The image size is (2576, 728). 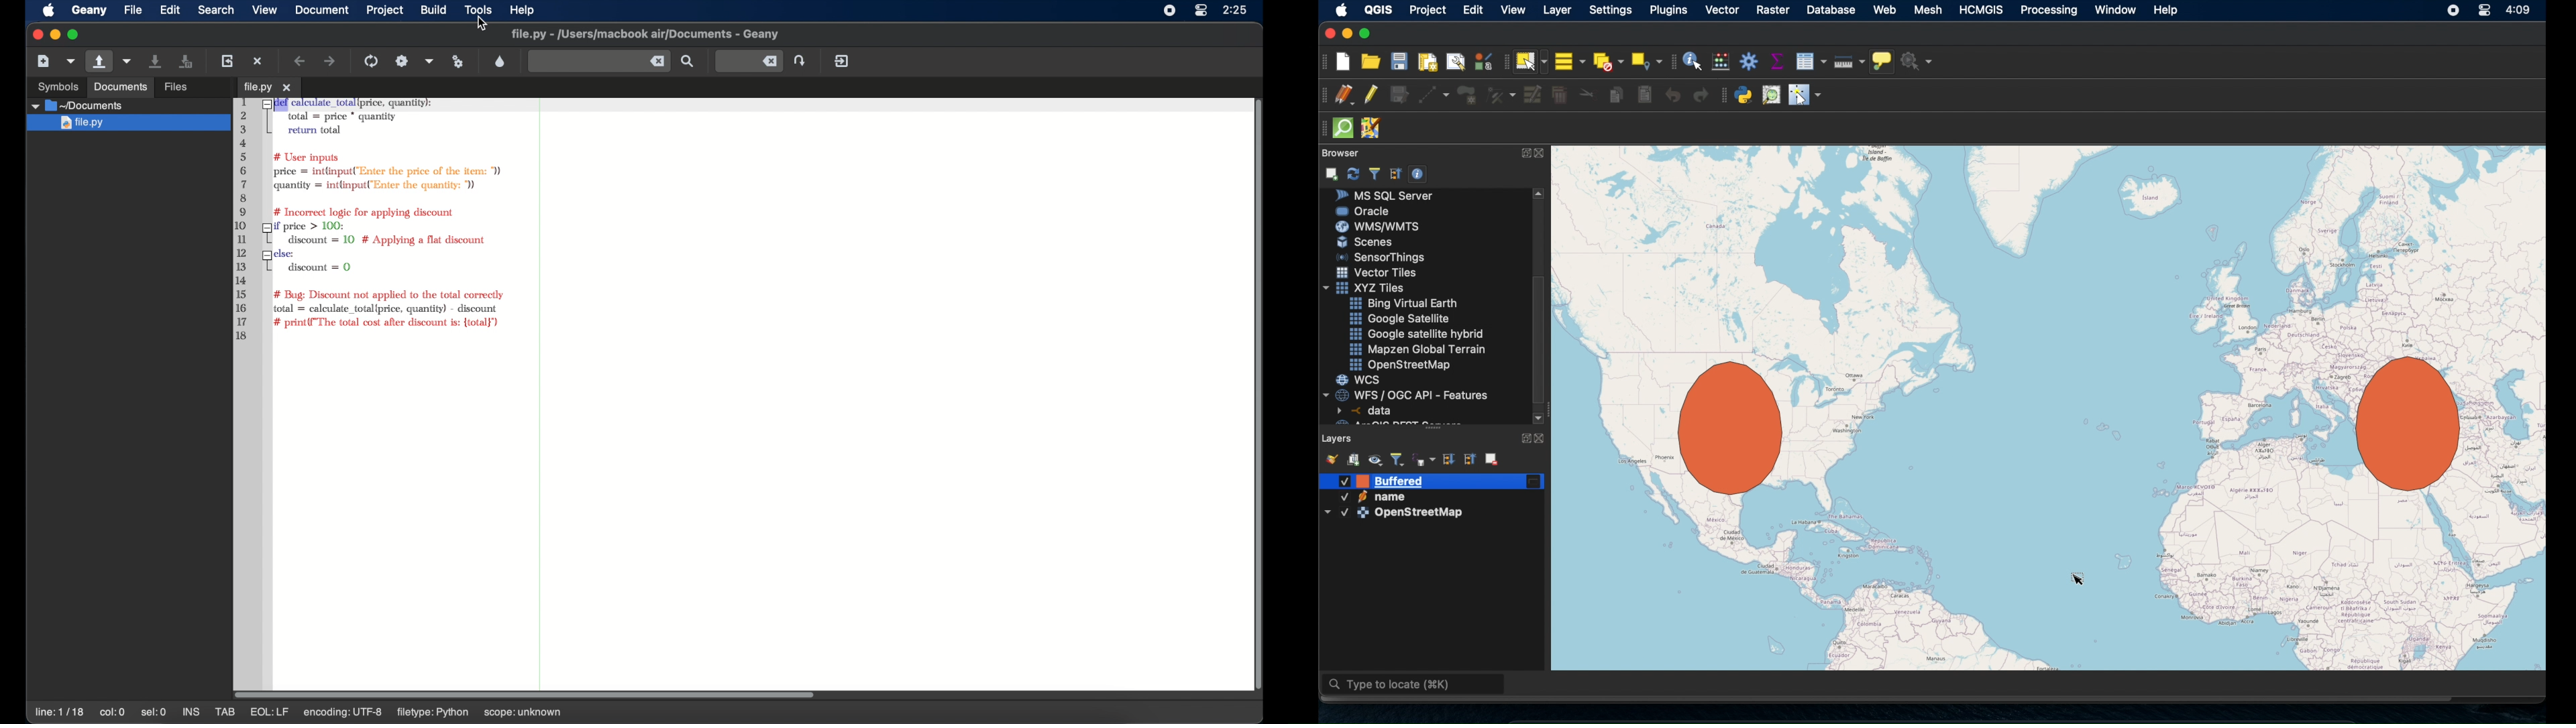 I want to click on geany, so click(x=652, y=34).